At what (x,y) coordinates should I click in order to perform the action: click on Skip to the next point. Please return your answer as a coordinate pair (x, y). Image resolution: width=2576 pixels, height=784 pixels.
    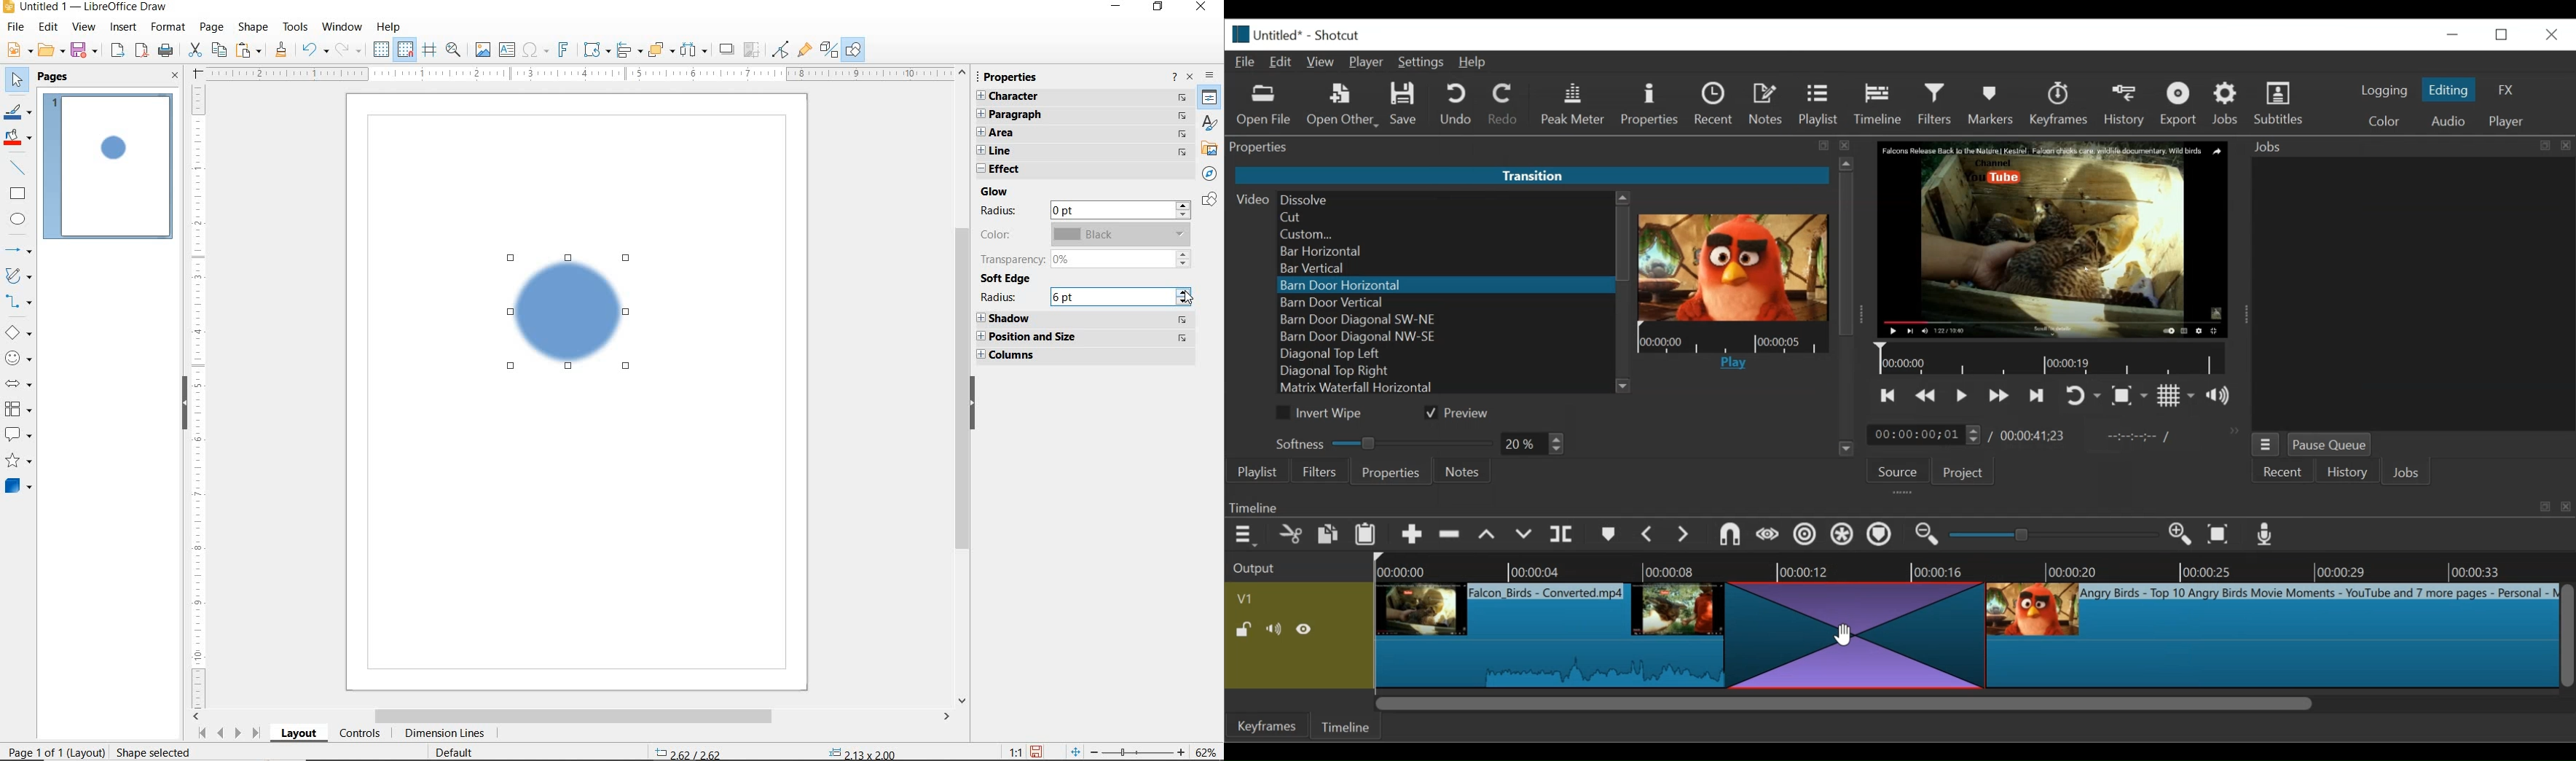
    Looking at the image, I should click on (2037, 395).